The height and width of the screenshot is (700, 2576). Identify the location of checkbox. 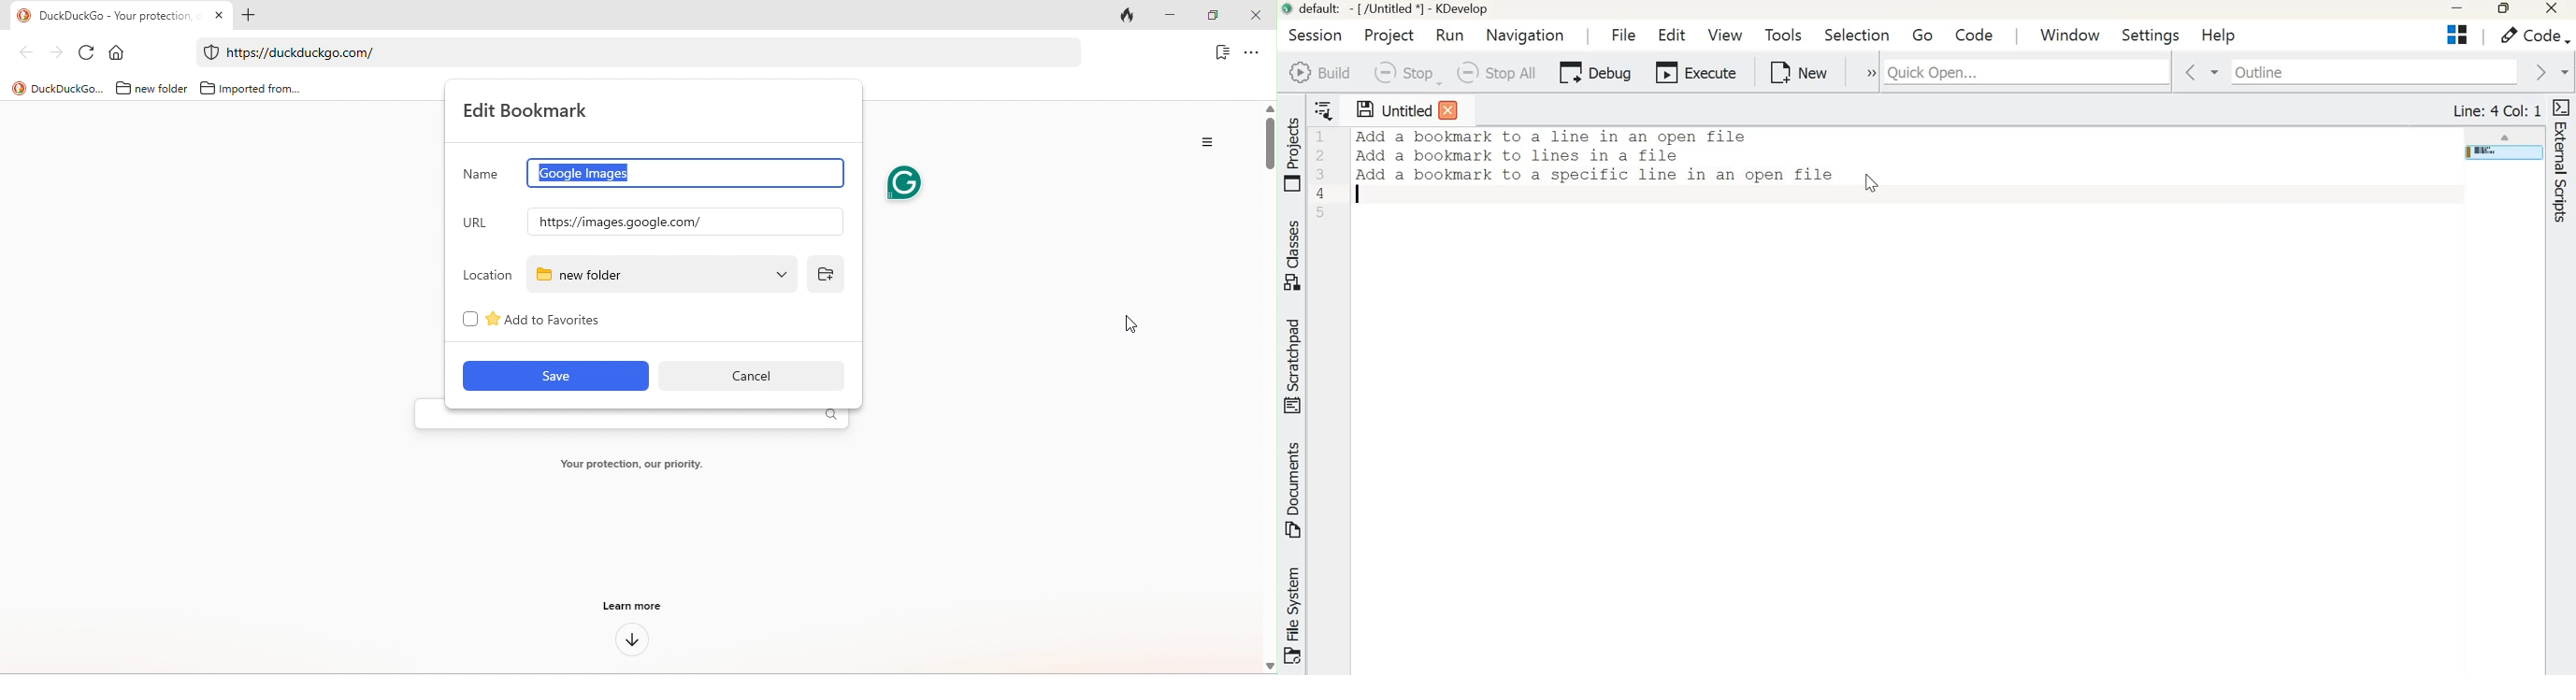
(467, 319).